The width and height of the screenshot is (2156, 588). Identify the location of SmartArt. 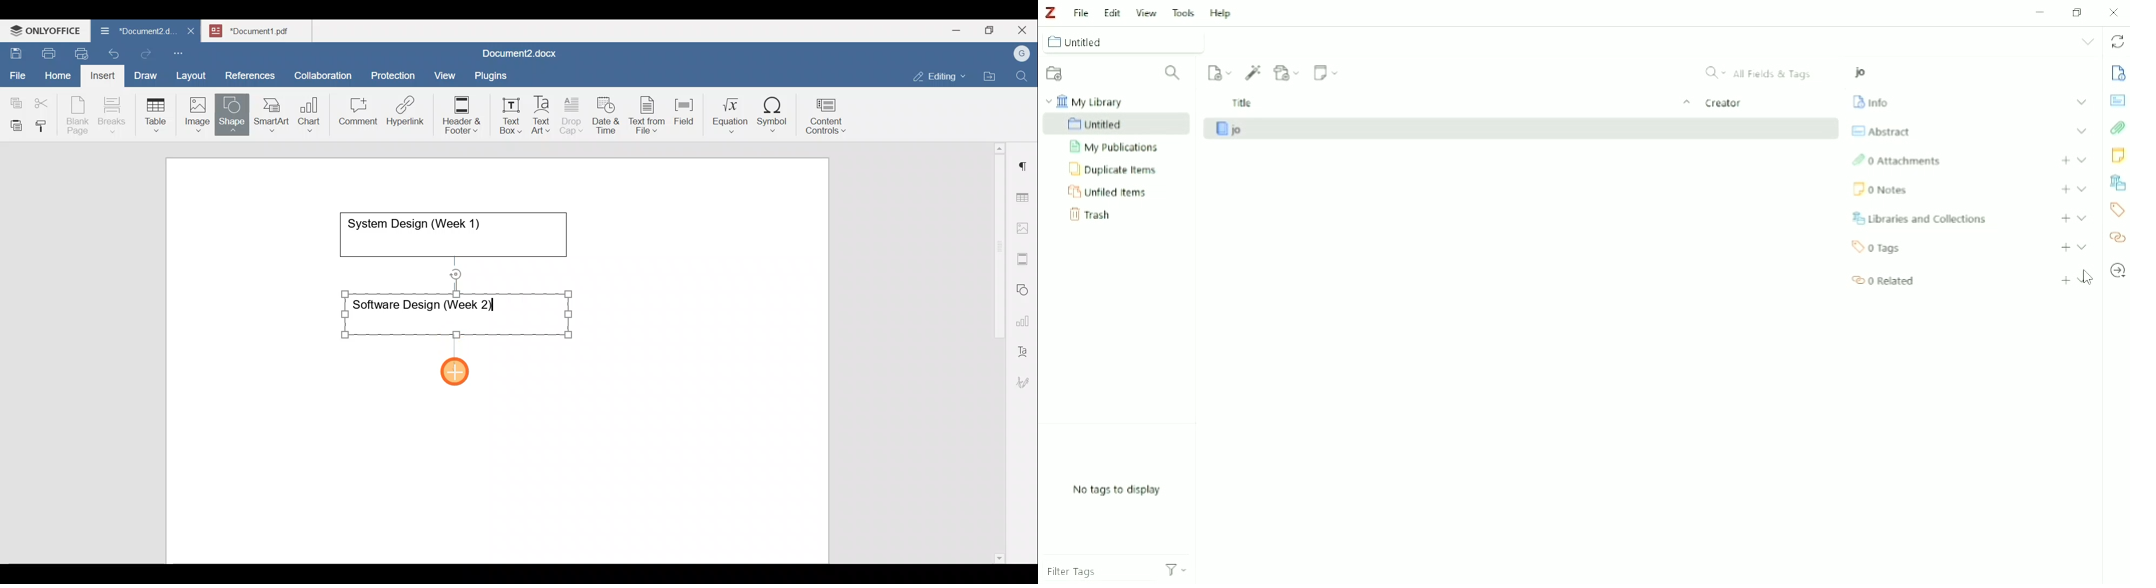
(270, 112).